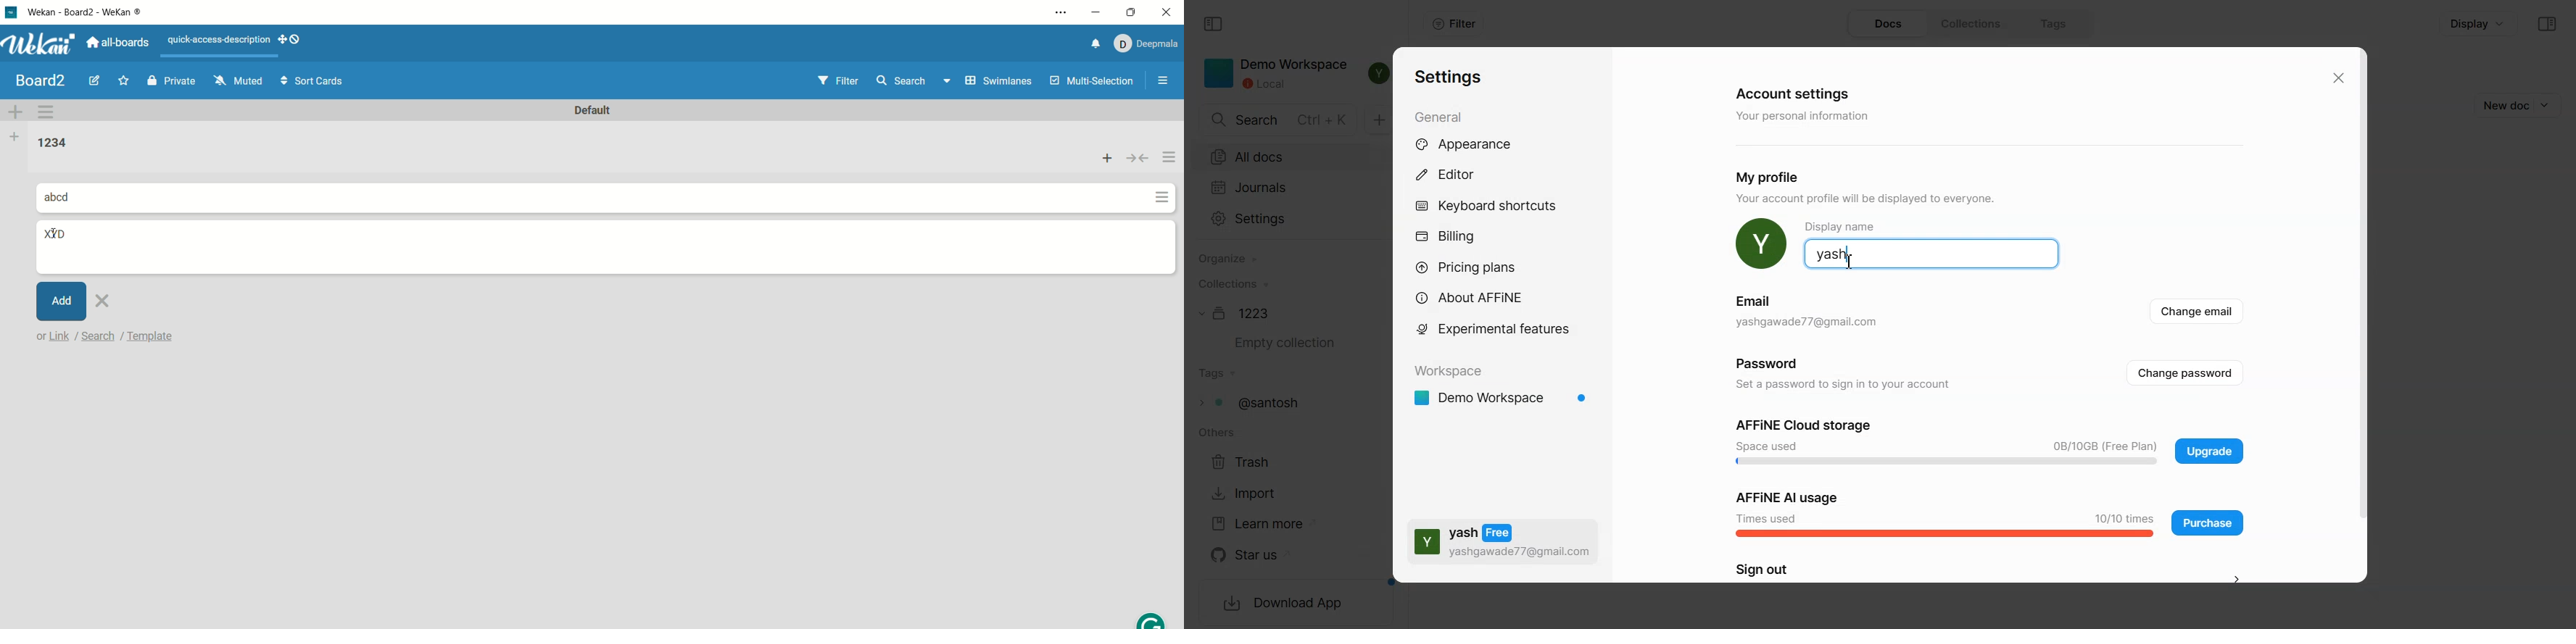  What do you see at coordinates (1140, 158) in the screenshot?
I see `collapse` at bounding box center [1140, 158].